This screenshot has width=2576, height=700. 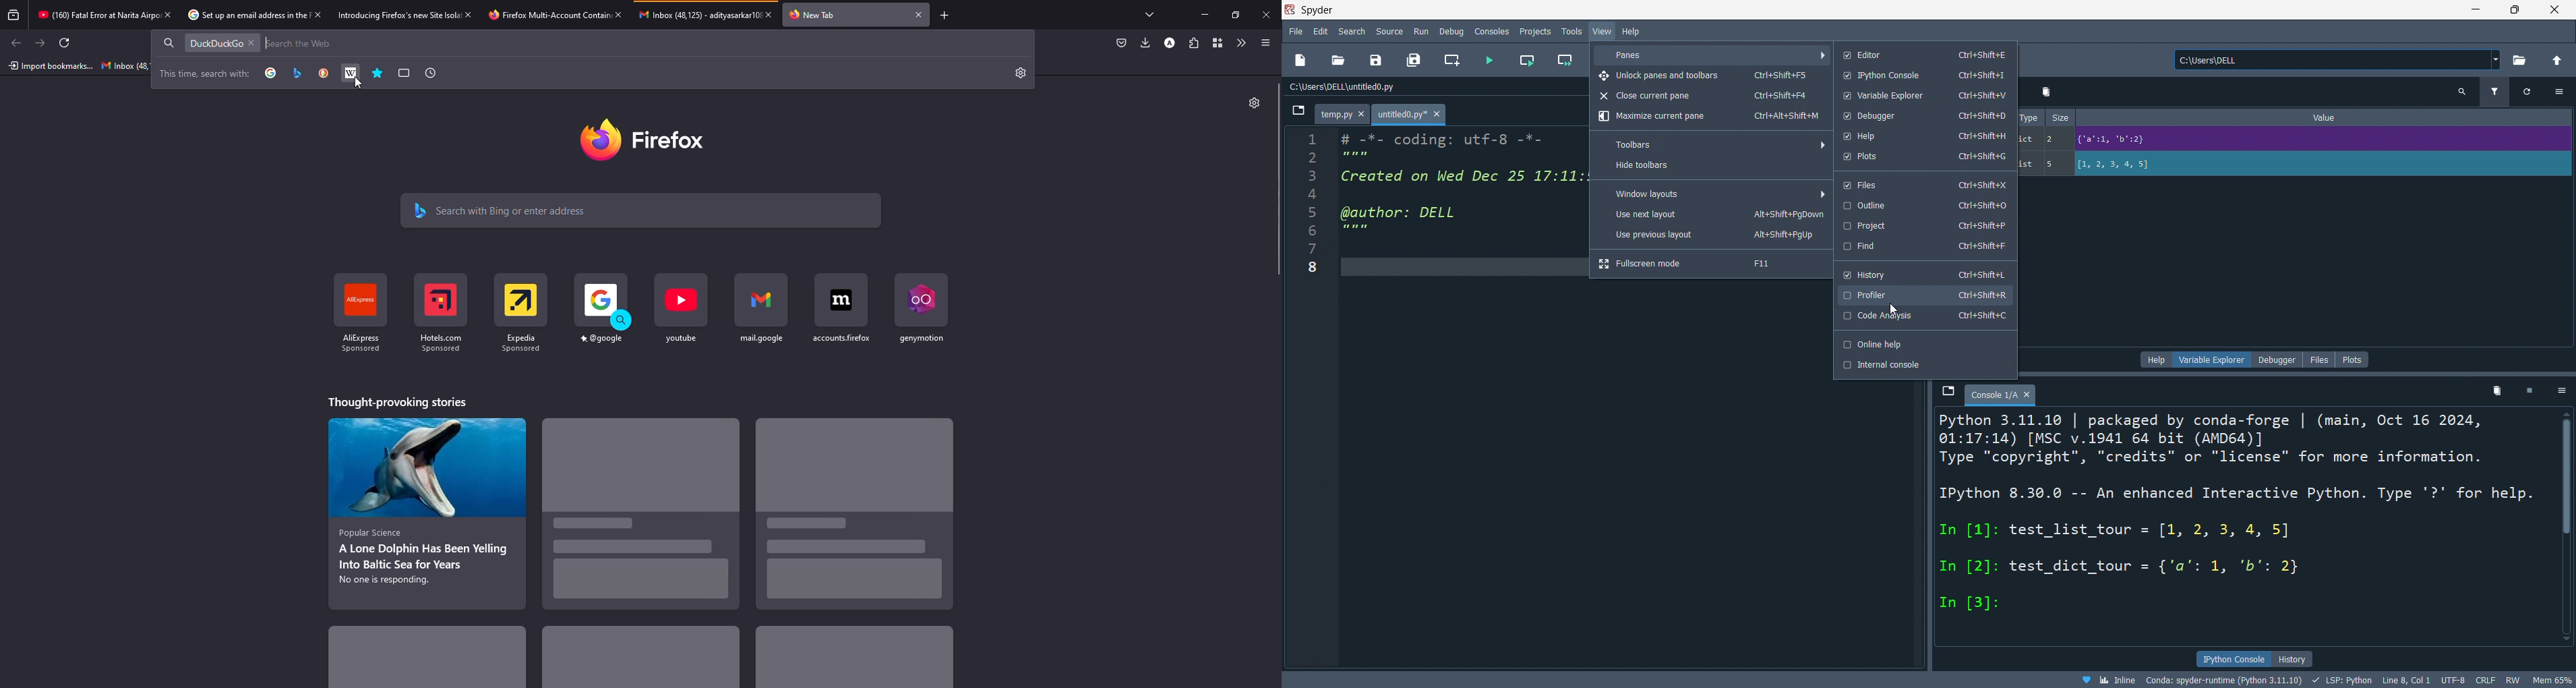 What do you see at coordinates (205, 73) in the screenshot?
I see `search with` at bounding box center [205, 73].